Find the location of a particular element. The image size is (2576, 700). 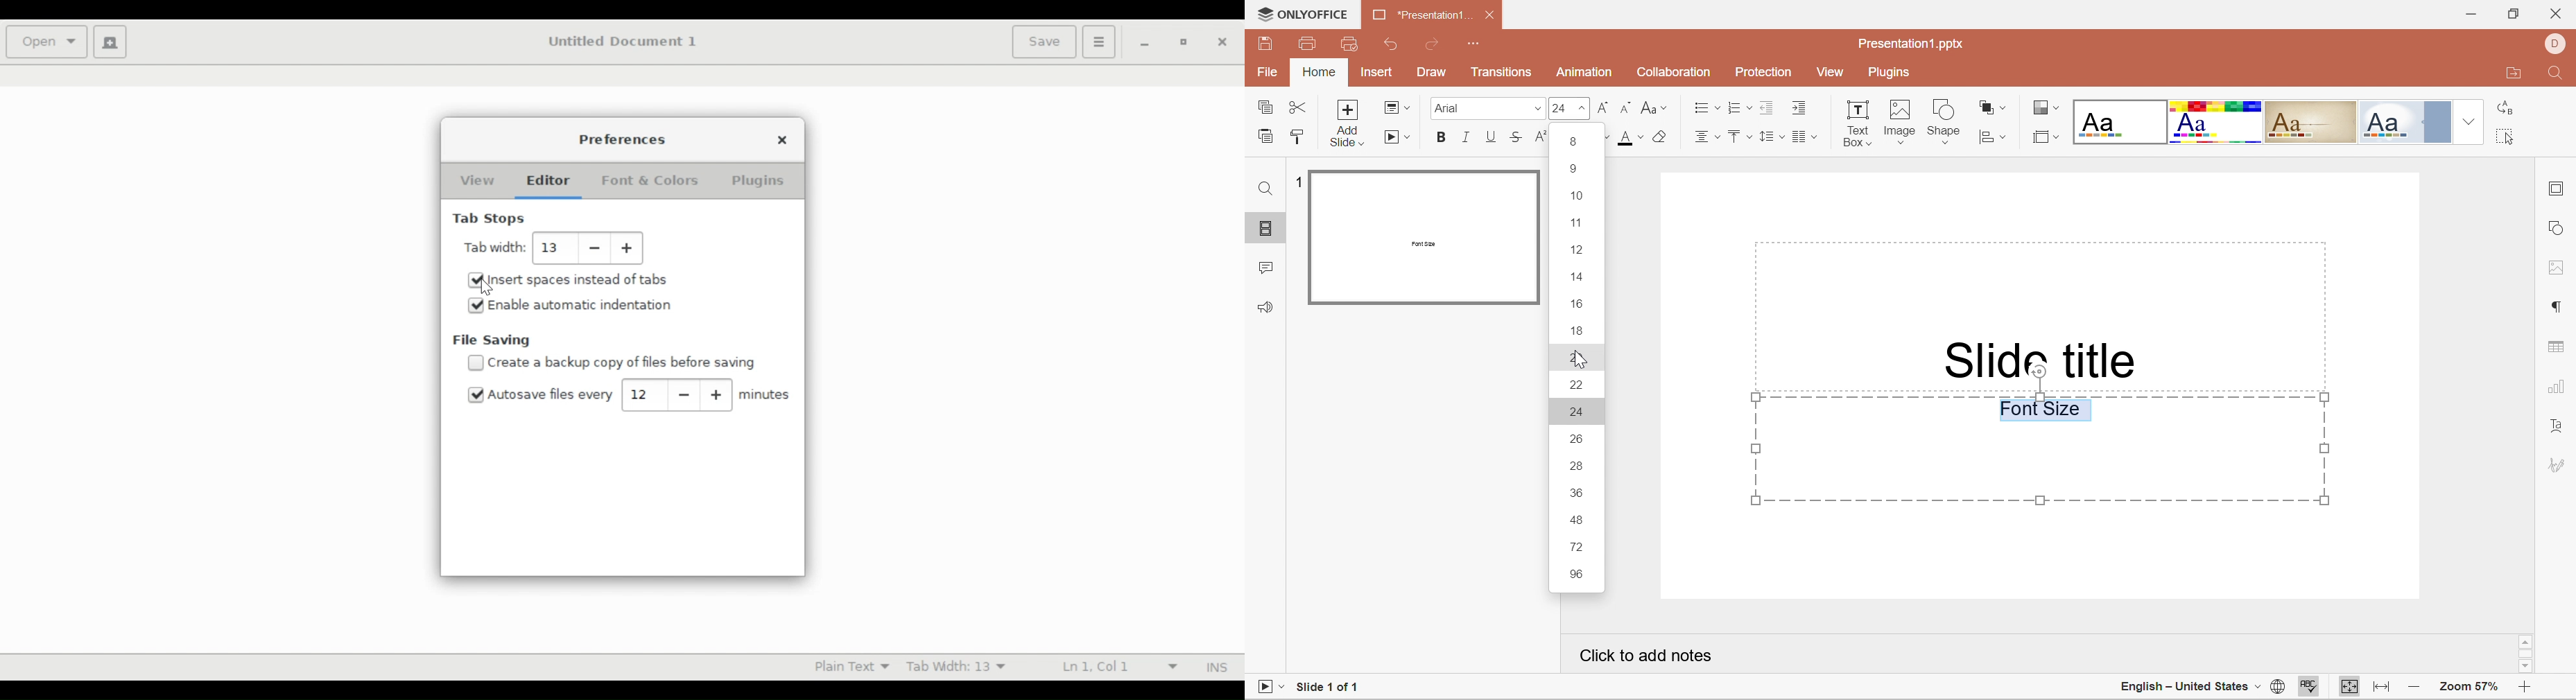

Selected is located at coordinates (476, 305).